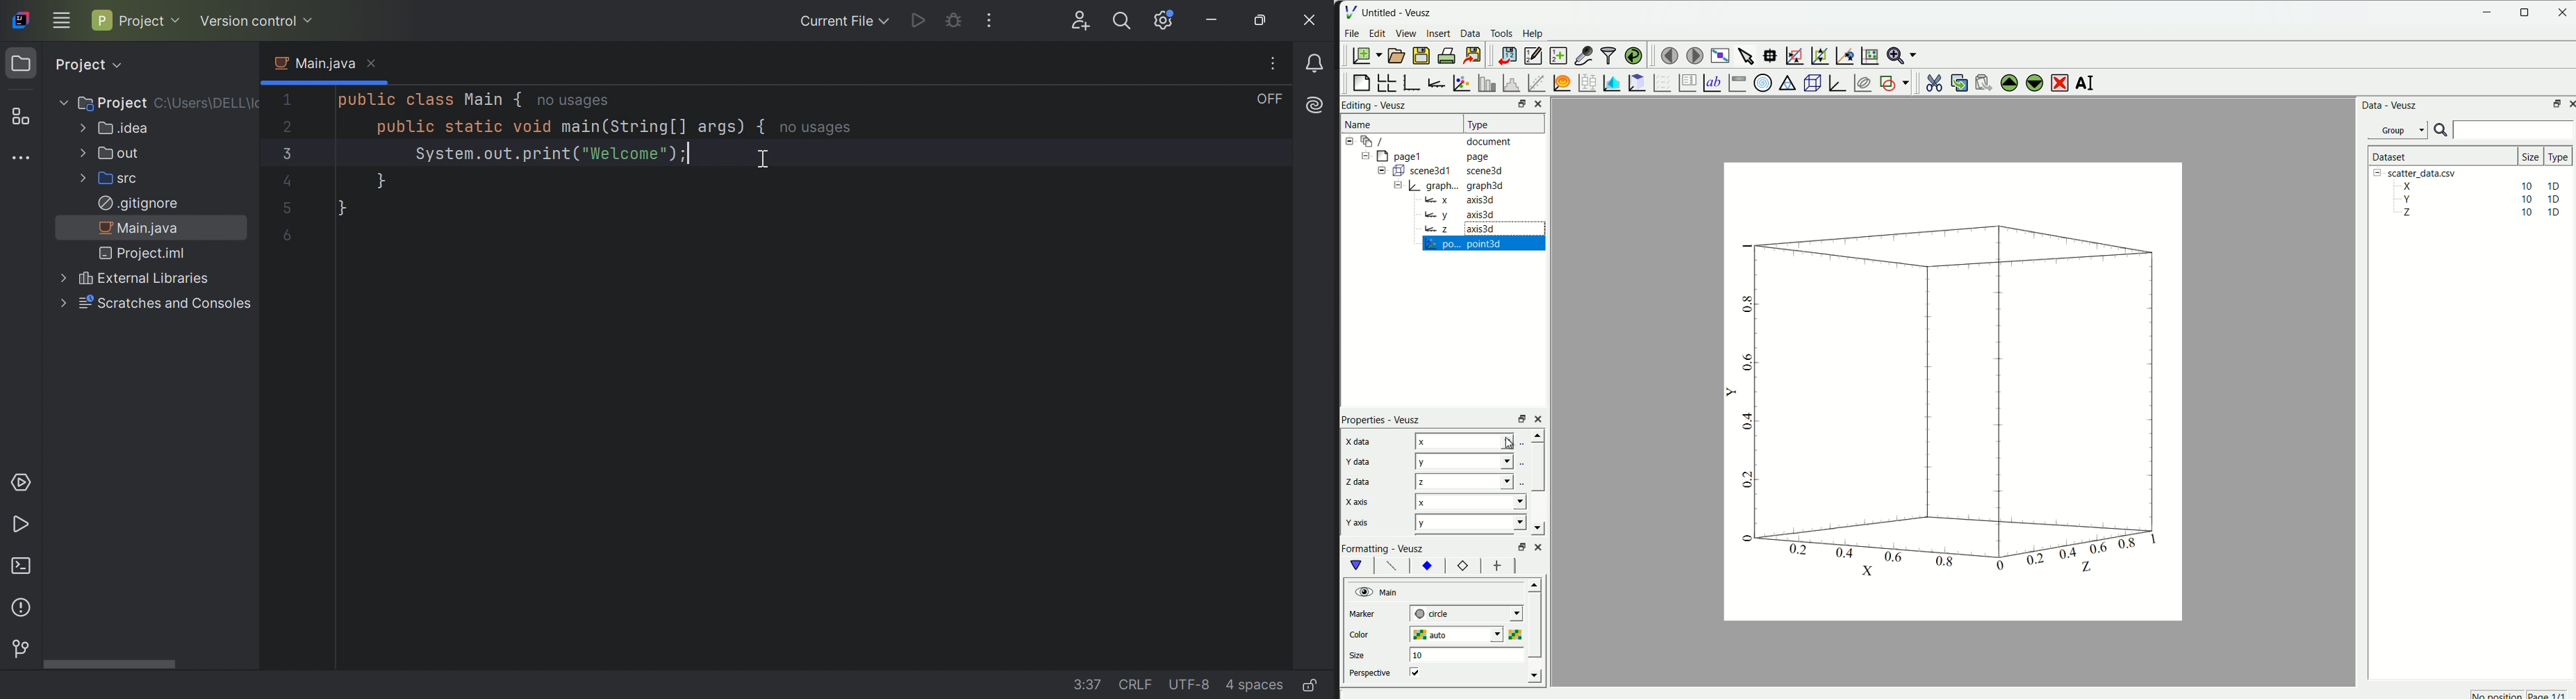 This screenshot has width=2576, height=700. I want to click on 12-9 / document, so click(1427, 141).